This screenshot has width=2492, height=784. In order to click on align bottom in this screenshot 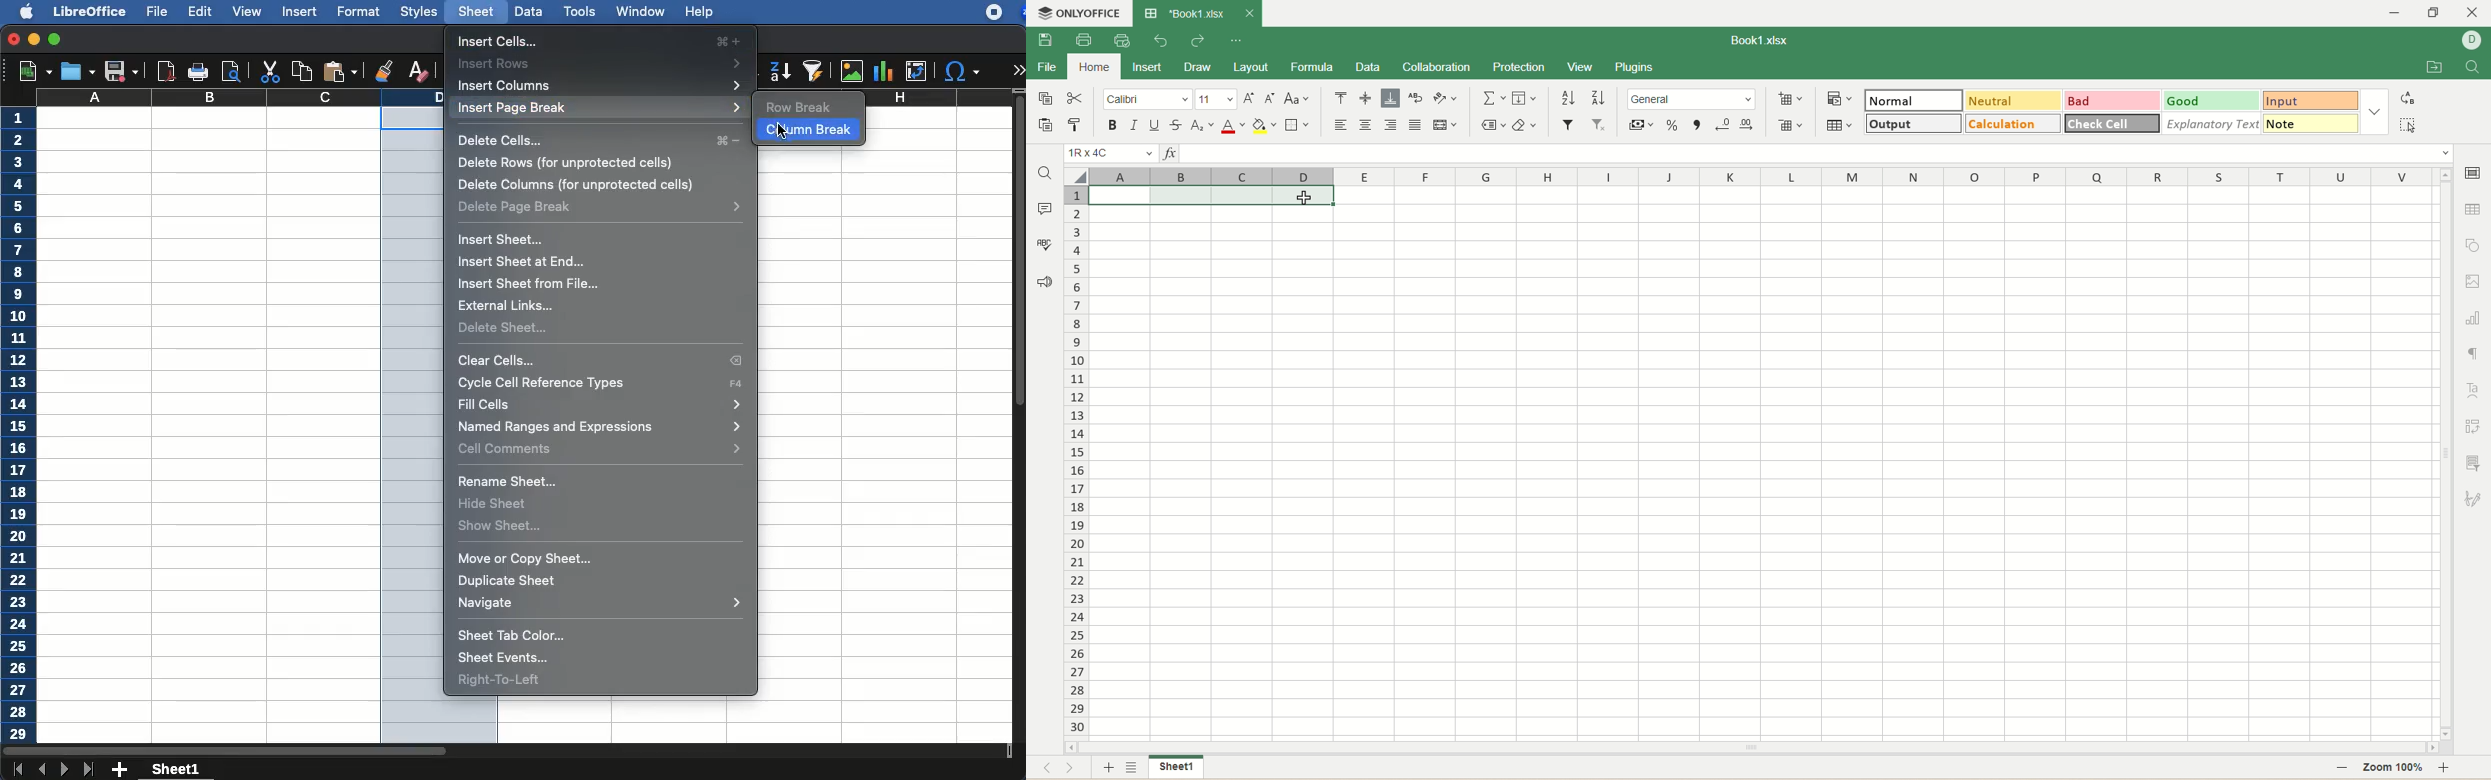, I will do `click(1390, 98)`.